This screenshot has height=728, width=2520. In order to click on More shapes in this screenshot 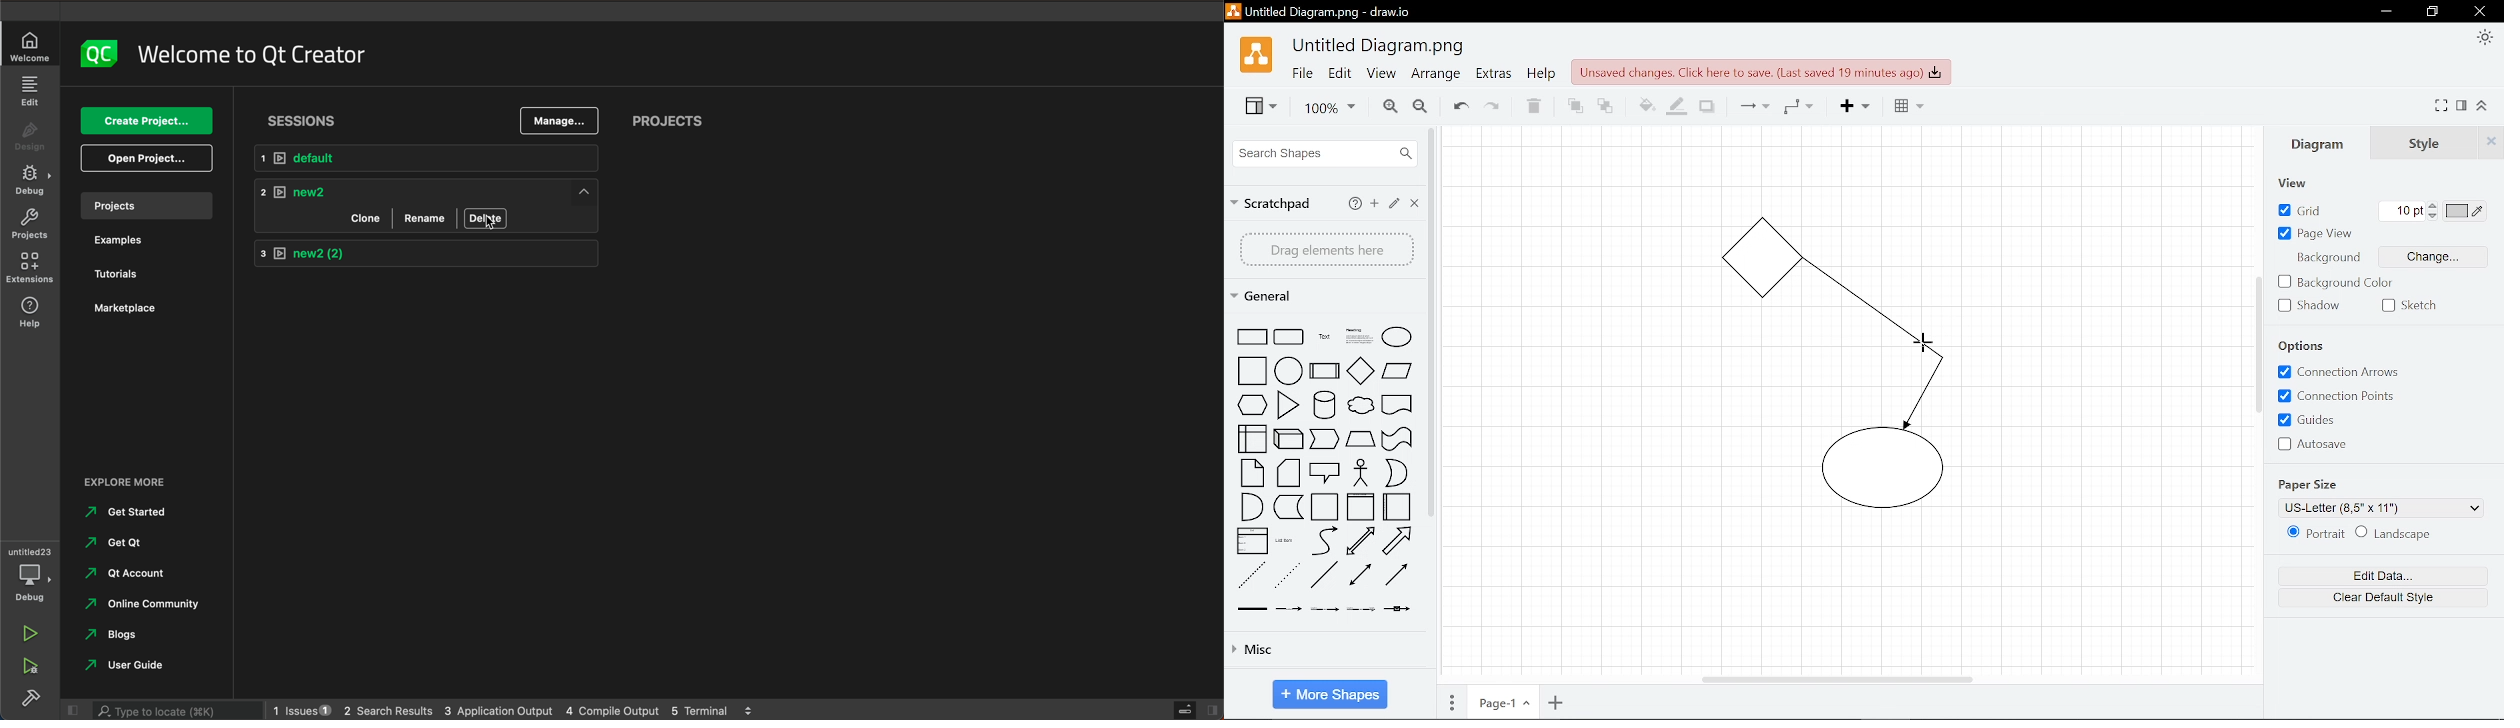, I will do `click(1329, 692)`.